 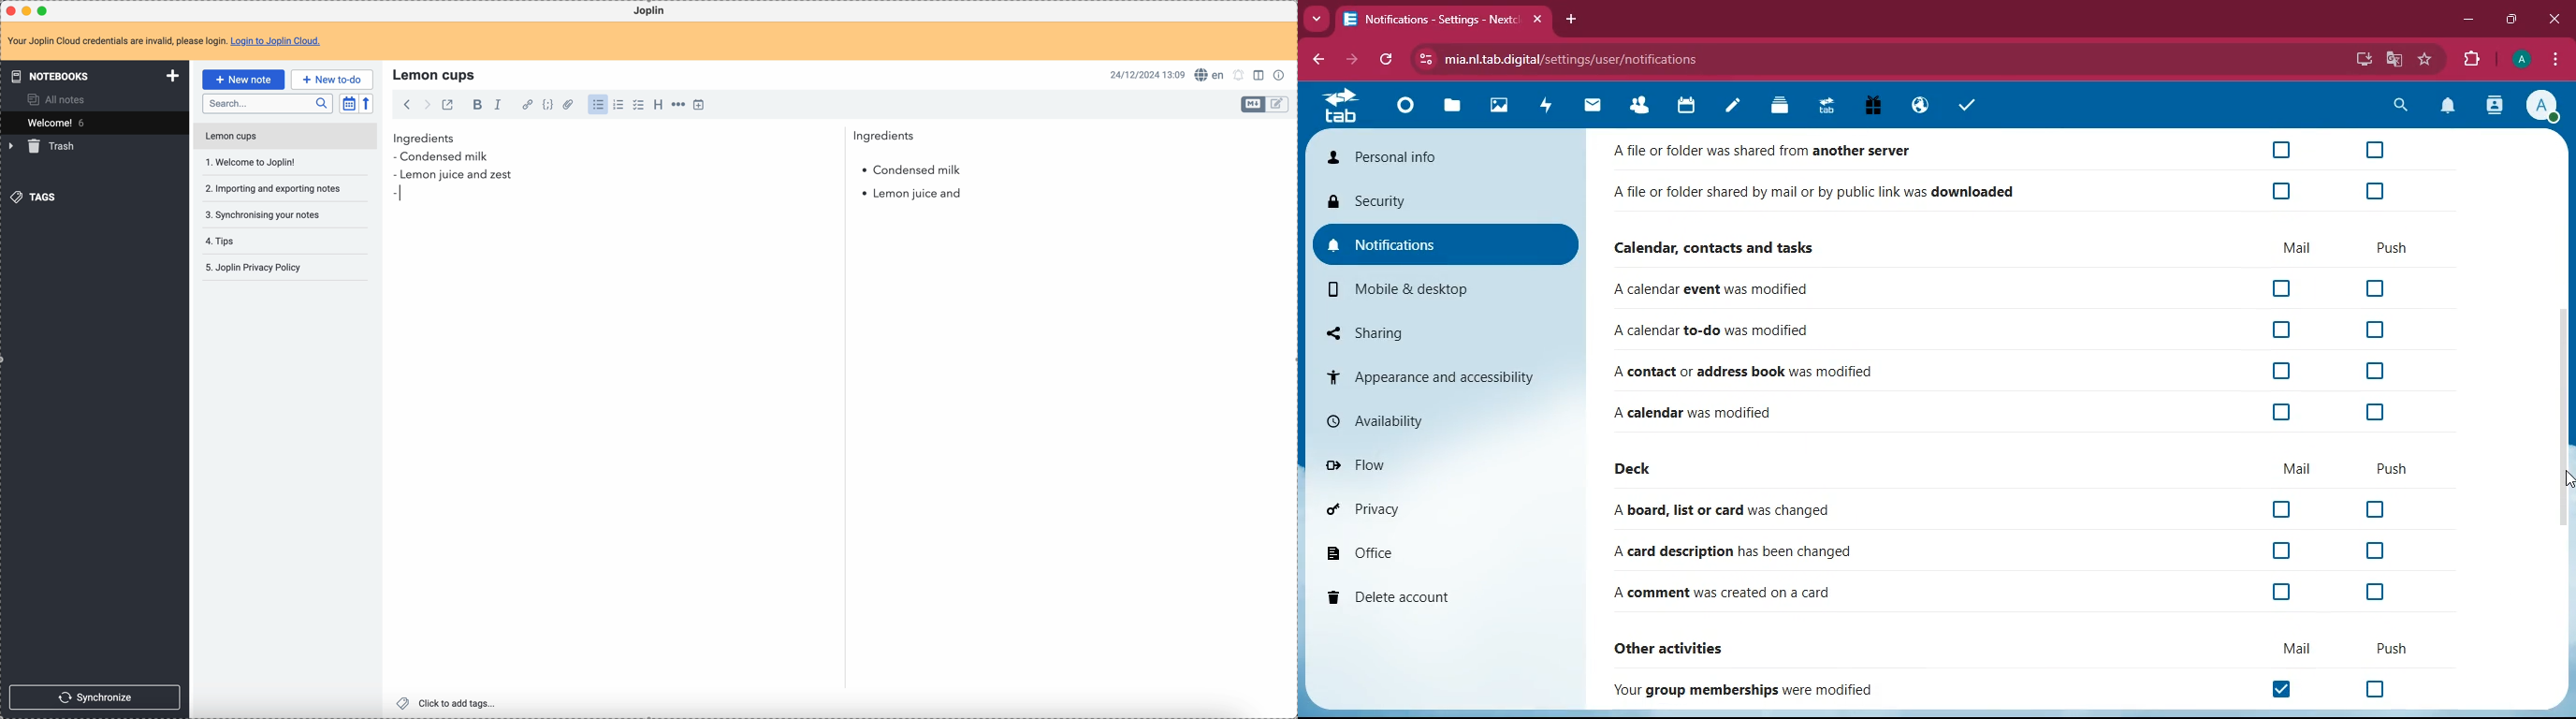 What do you see at coordinates (95, 697) in the screenshot?
I see `synchronize` at bounding box center [95, 697].